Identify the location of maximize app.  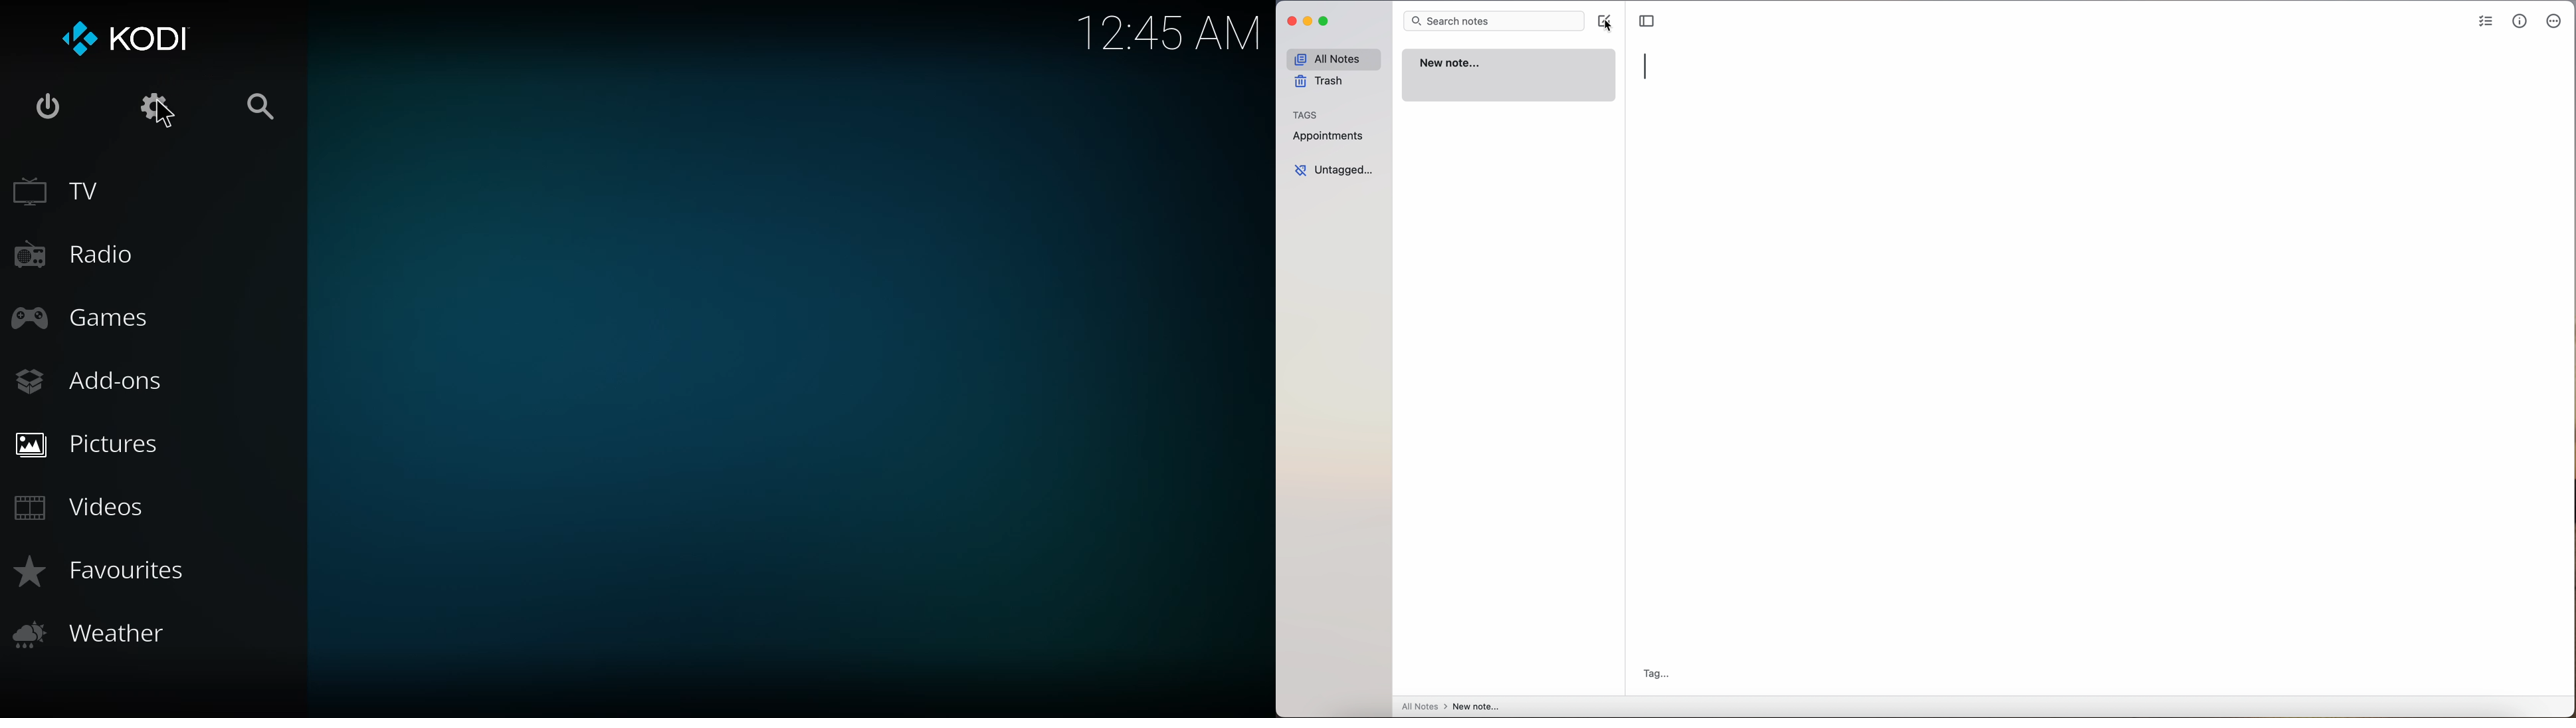
(1325, 20).